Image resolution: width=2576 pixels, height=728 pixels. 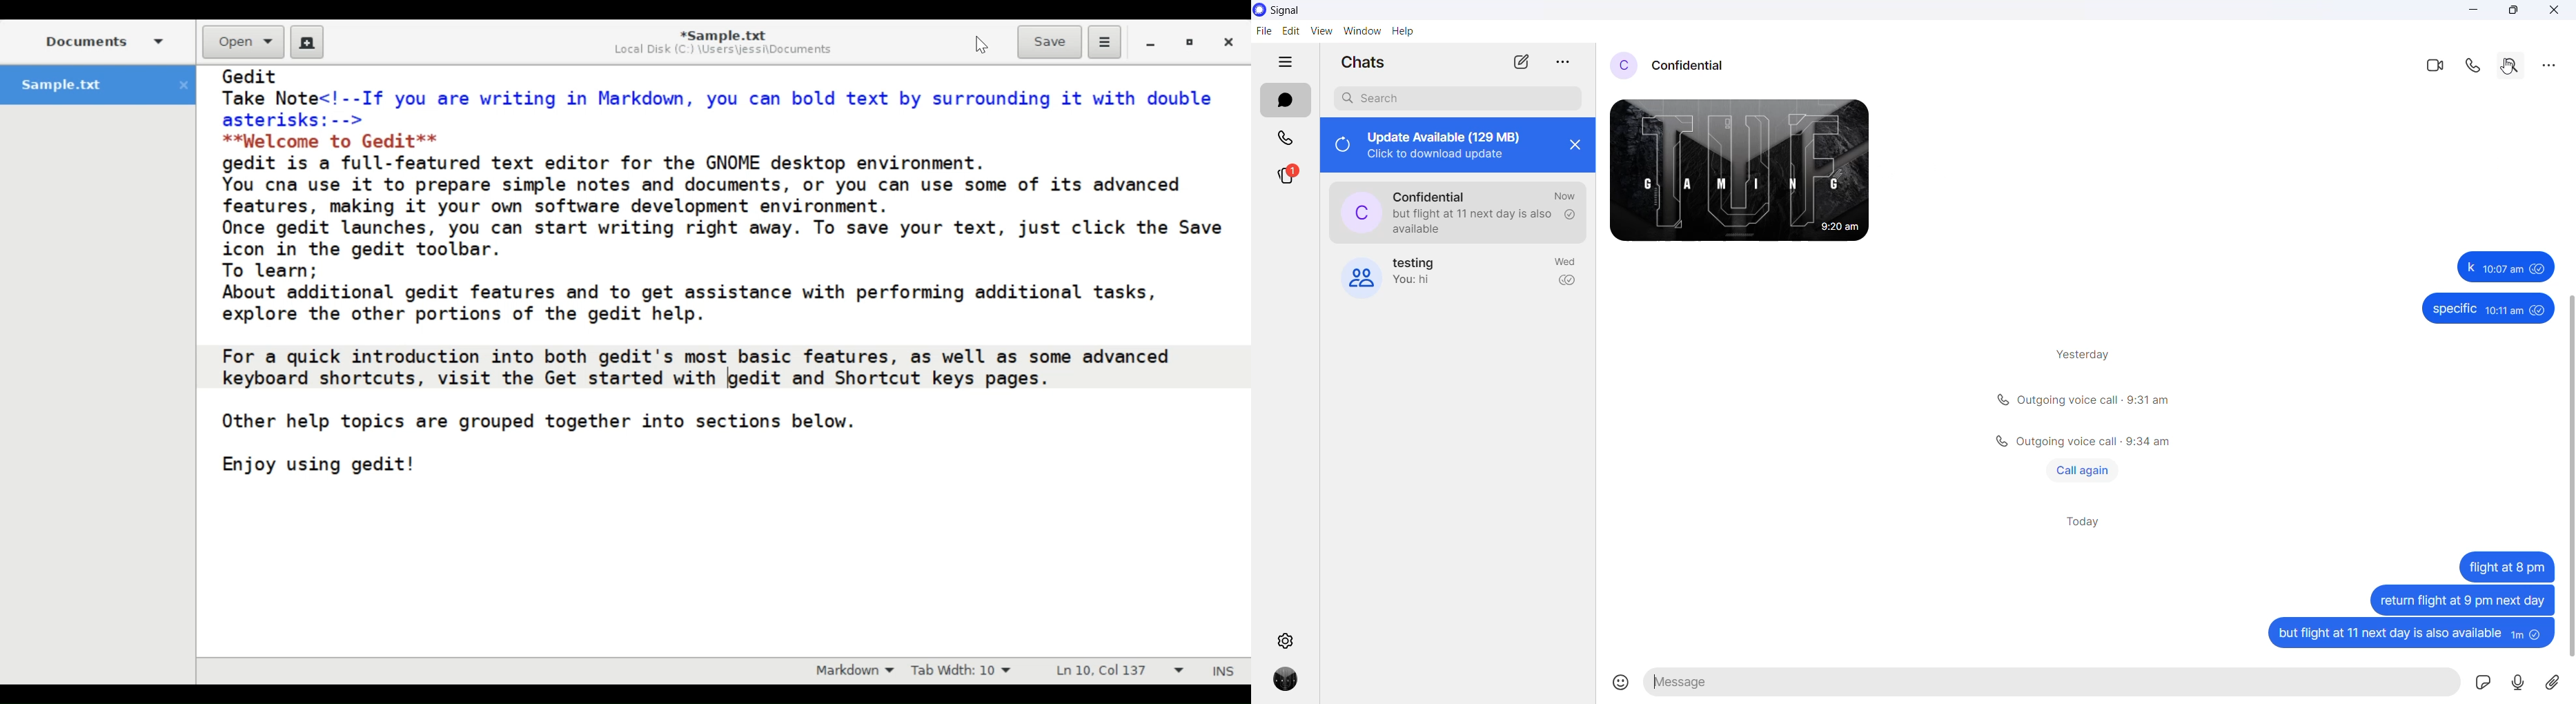 What do you see at coordinates (2477, 66) in the screenshot?
I see `call` at bounding box center [2477, 66].